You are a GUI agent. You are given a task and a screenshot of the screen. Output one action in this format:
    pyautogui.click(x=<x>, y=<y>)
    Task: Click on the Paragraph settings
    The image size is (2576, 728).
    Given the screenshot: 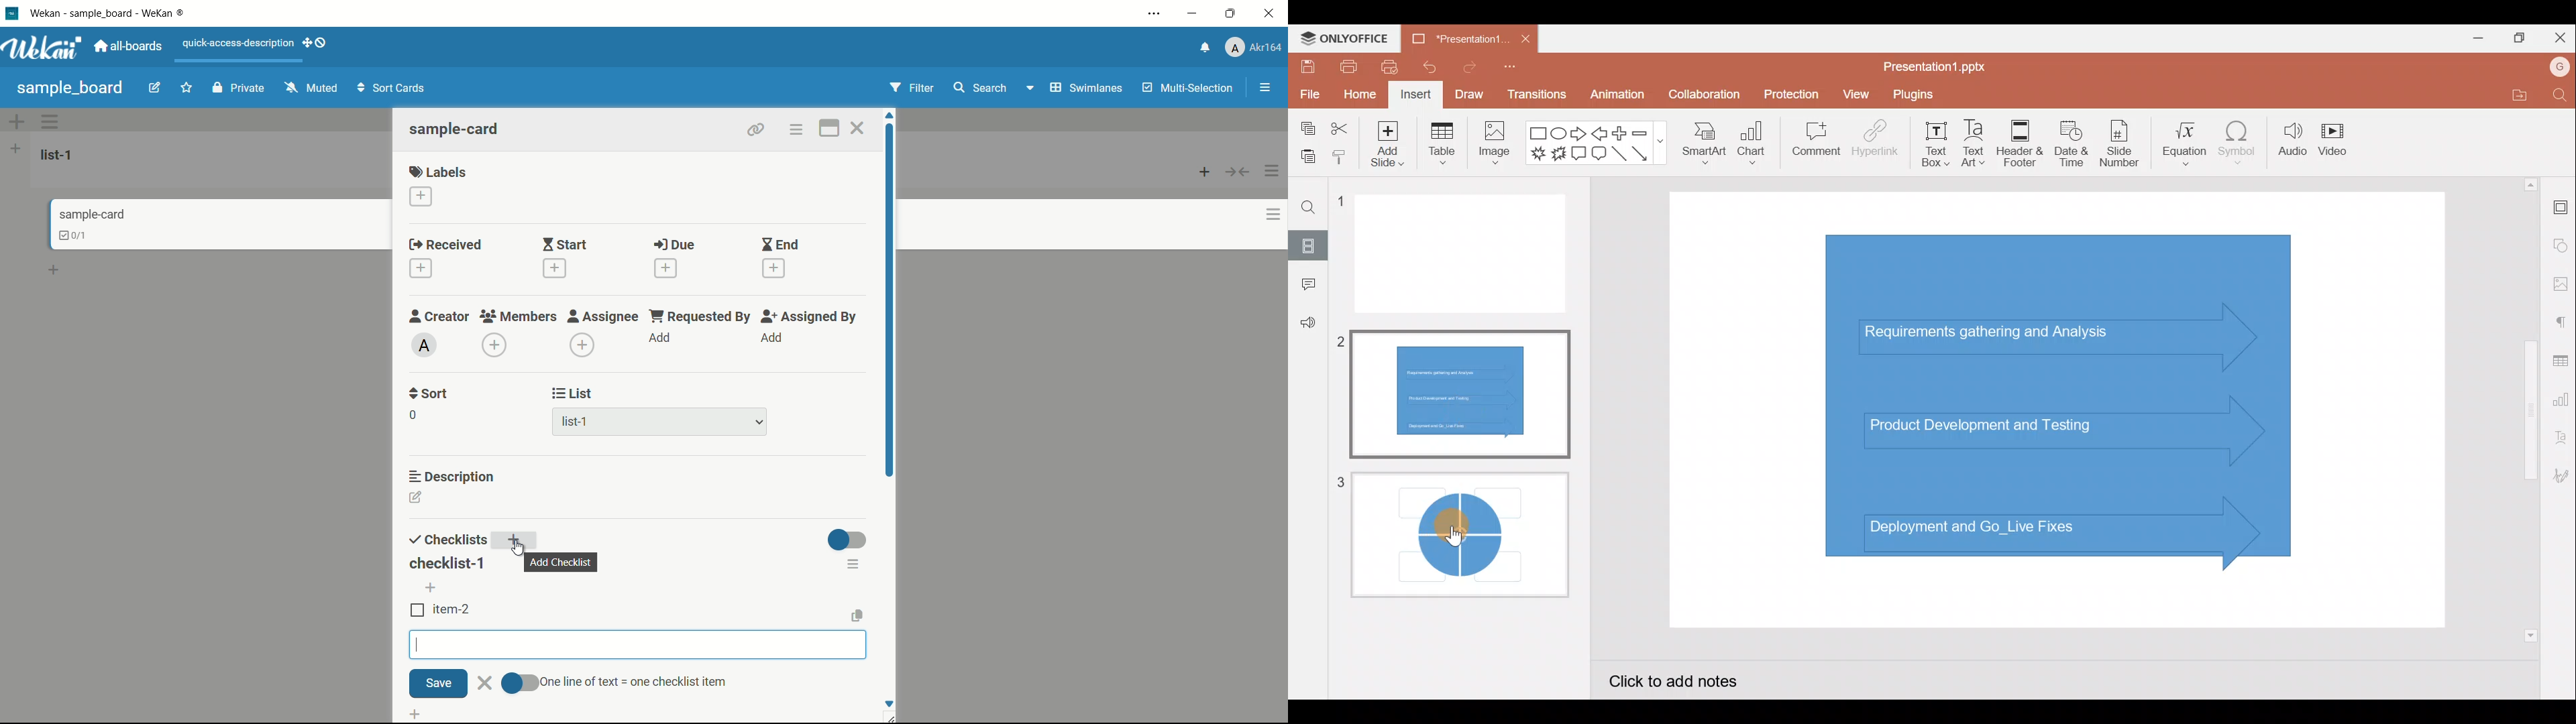 What is the action you would take?
    pyautogui.click(x=2563, y=322)
    